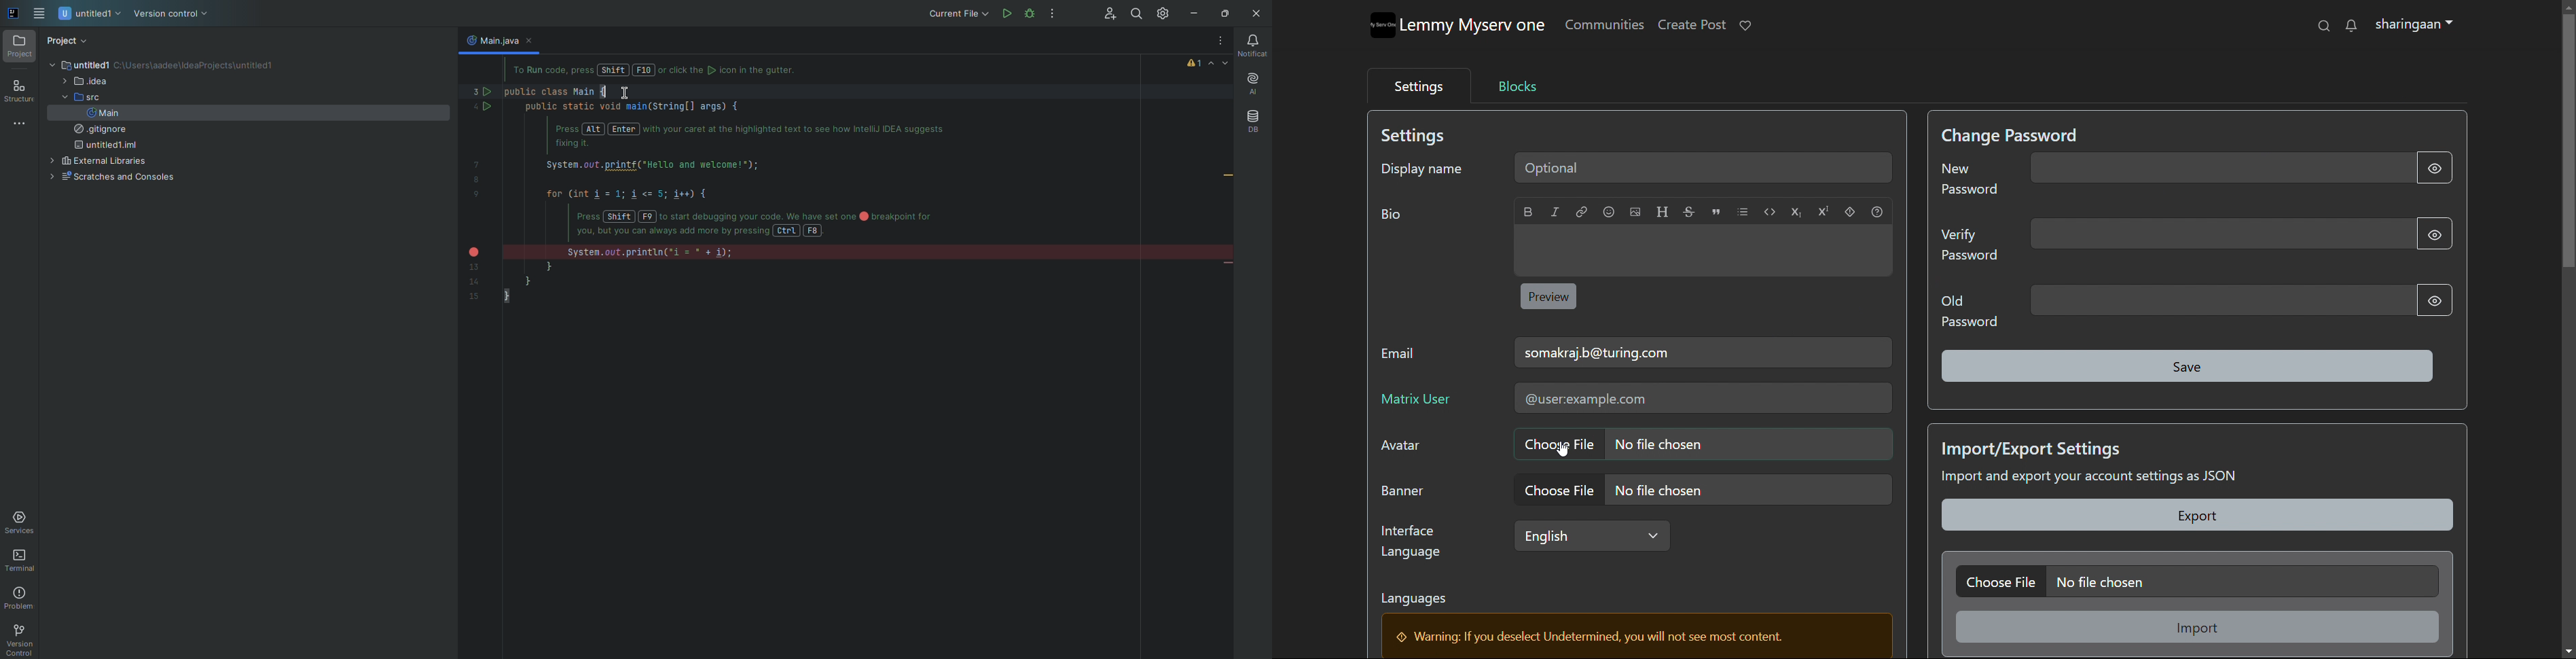 The height and width of the screenshot is (672, 2576). Describe the element at coordinates (1404, 357) in the screenshot. I see `Email` at that location.